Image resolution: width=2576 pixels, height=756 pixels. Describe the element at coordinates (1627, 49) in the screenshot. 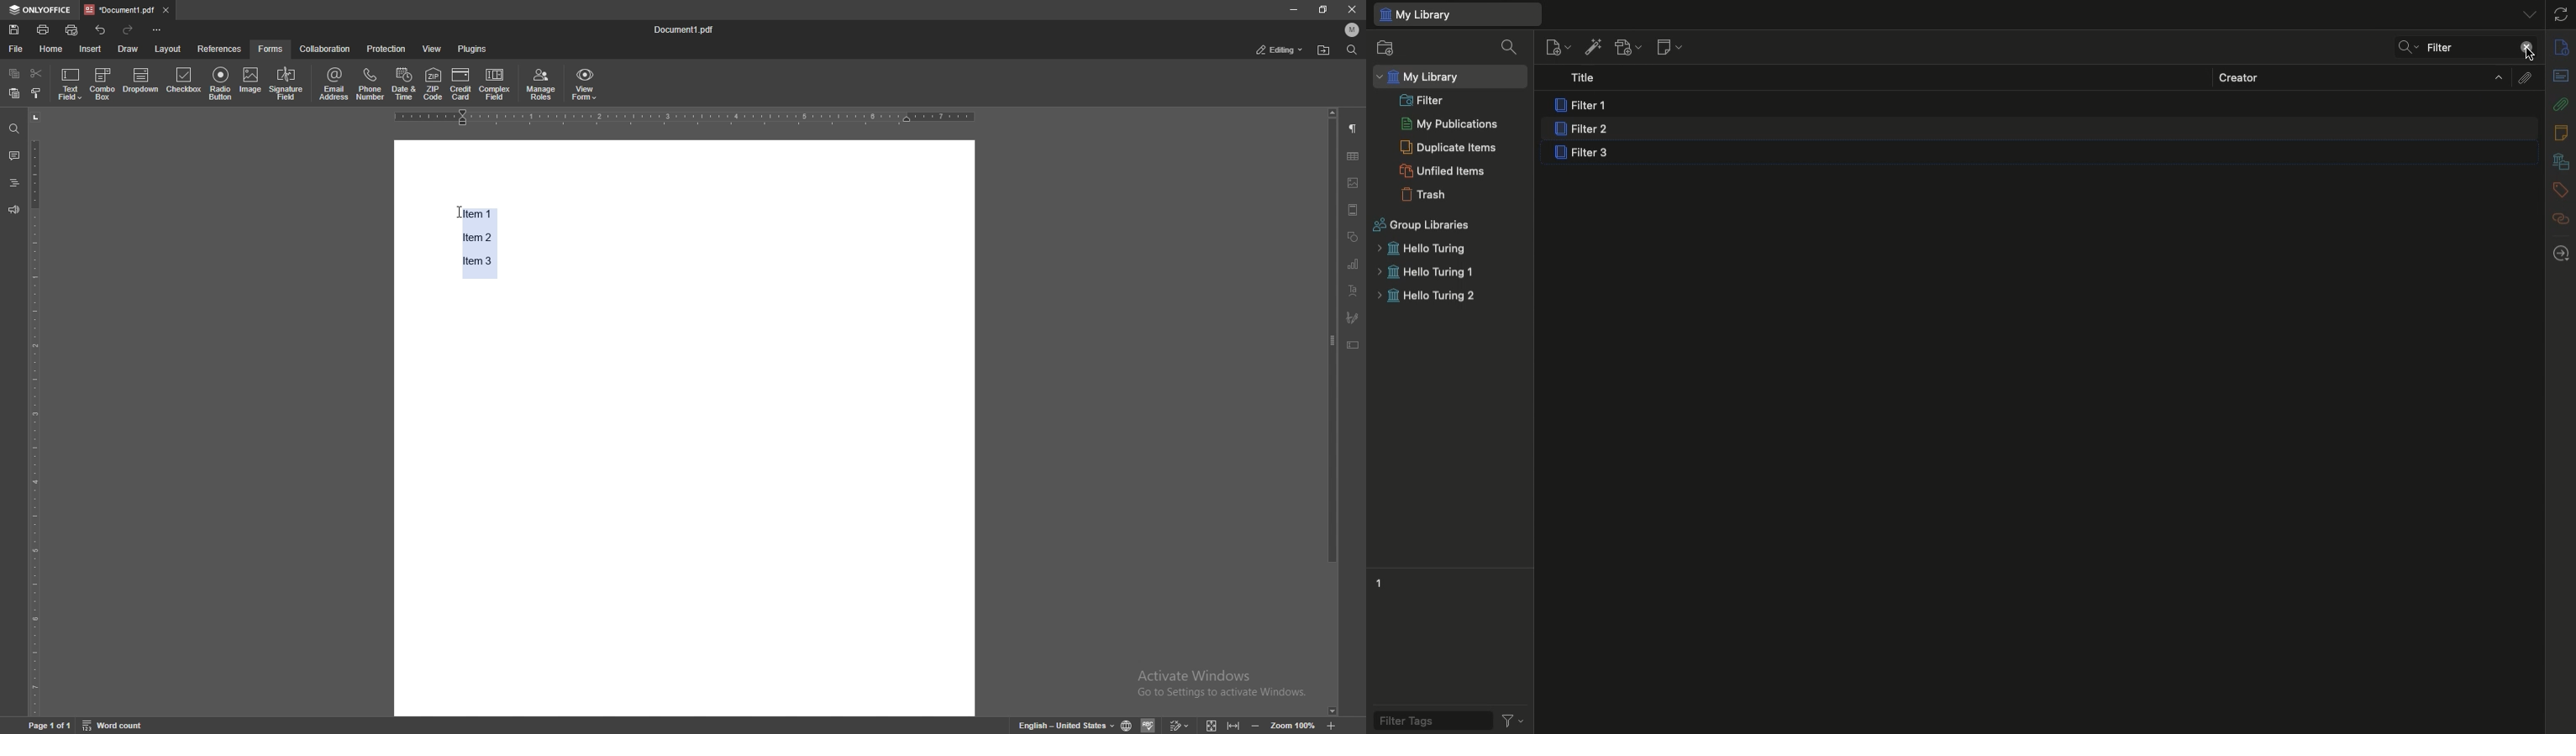

I see `Add attachment` at that location.